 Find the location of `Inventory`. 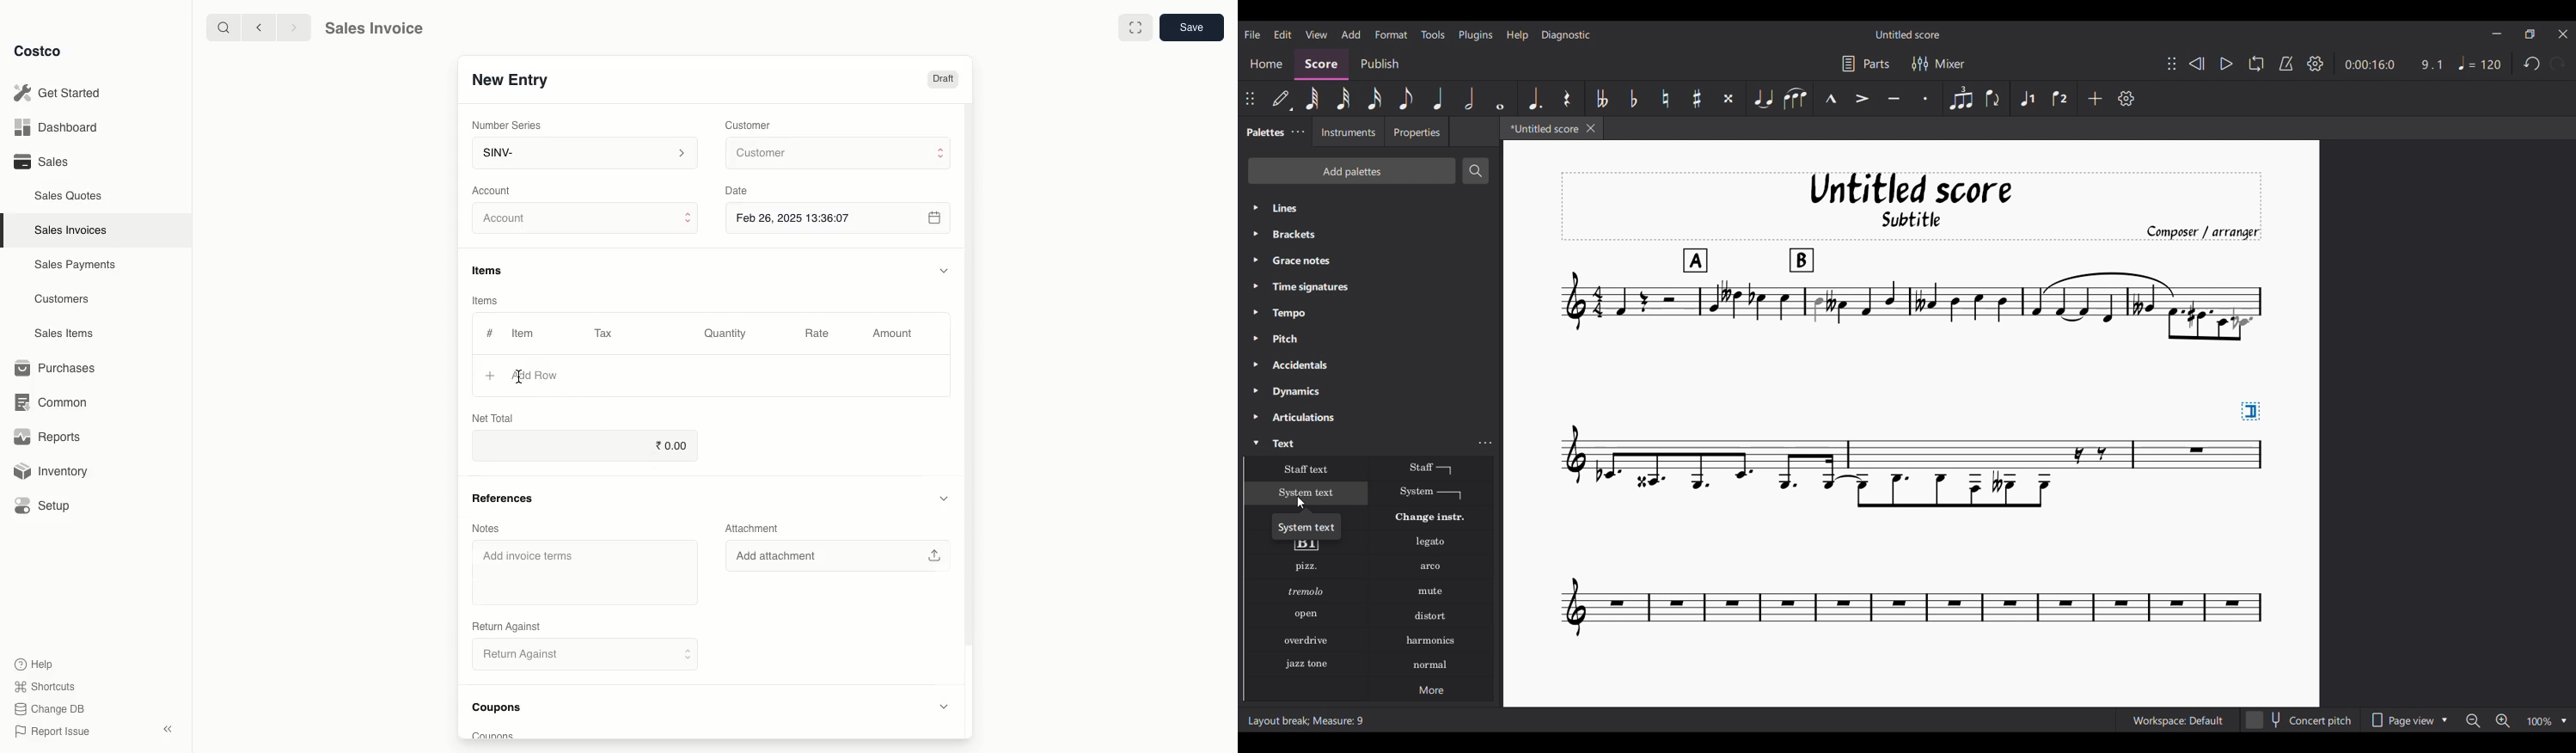

Inventory is located at coordinates (54, 469).